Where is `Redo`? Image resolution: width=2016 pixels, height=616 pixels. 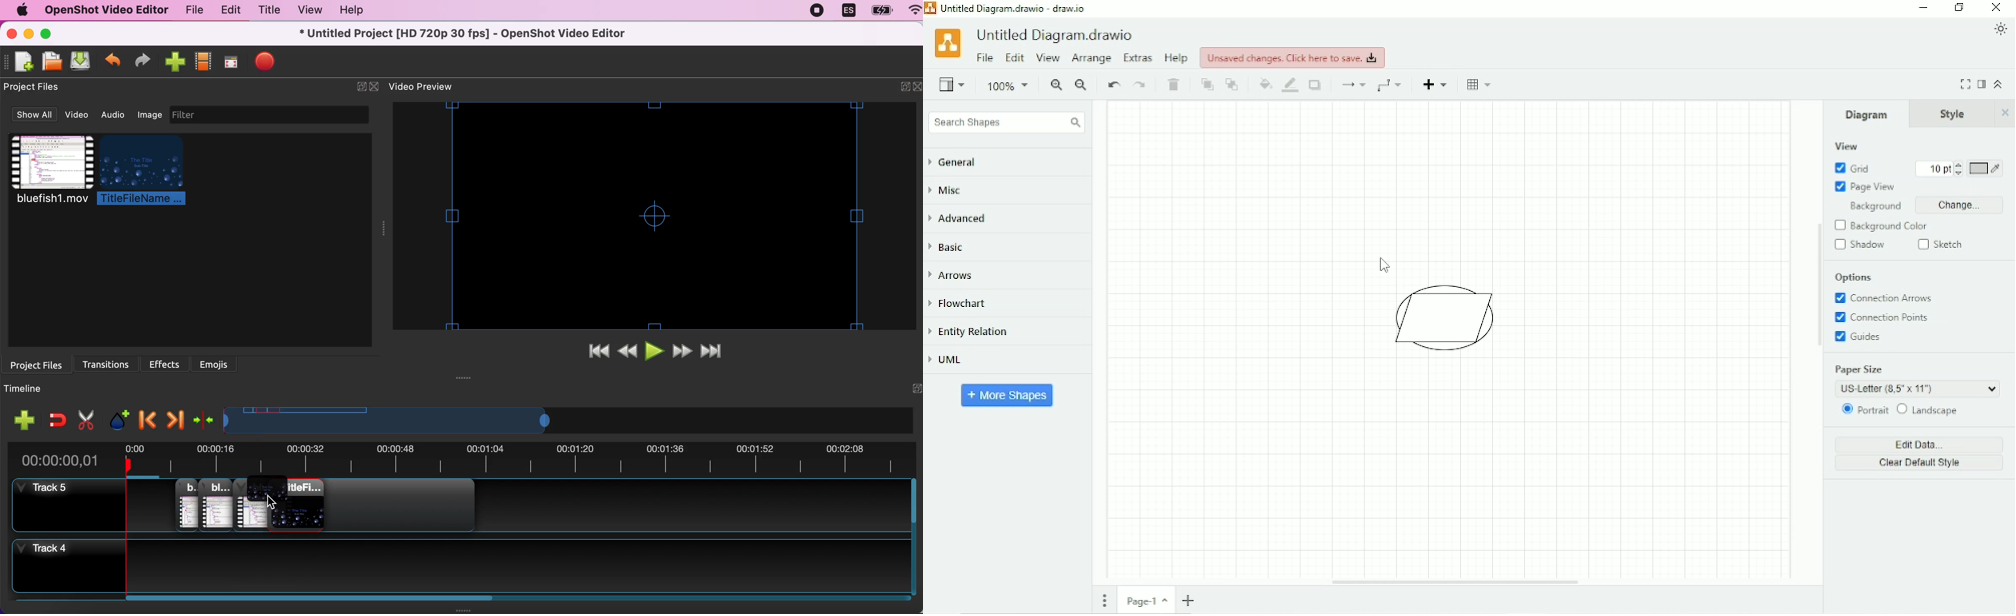 Redo is located at coordinates (1141, 85).